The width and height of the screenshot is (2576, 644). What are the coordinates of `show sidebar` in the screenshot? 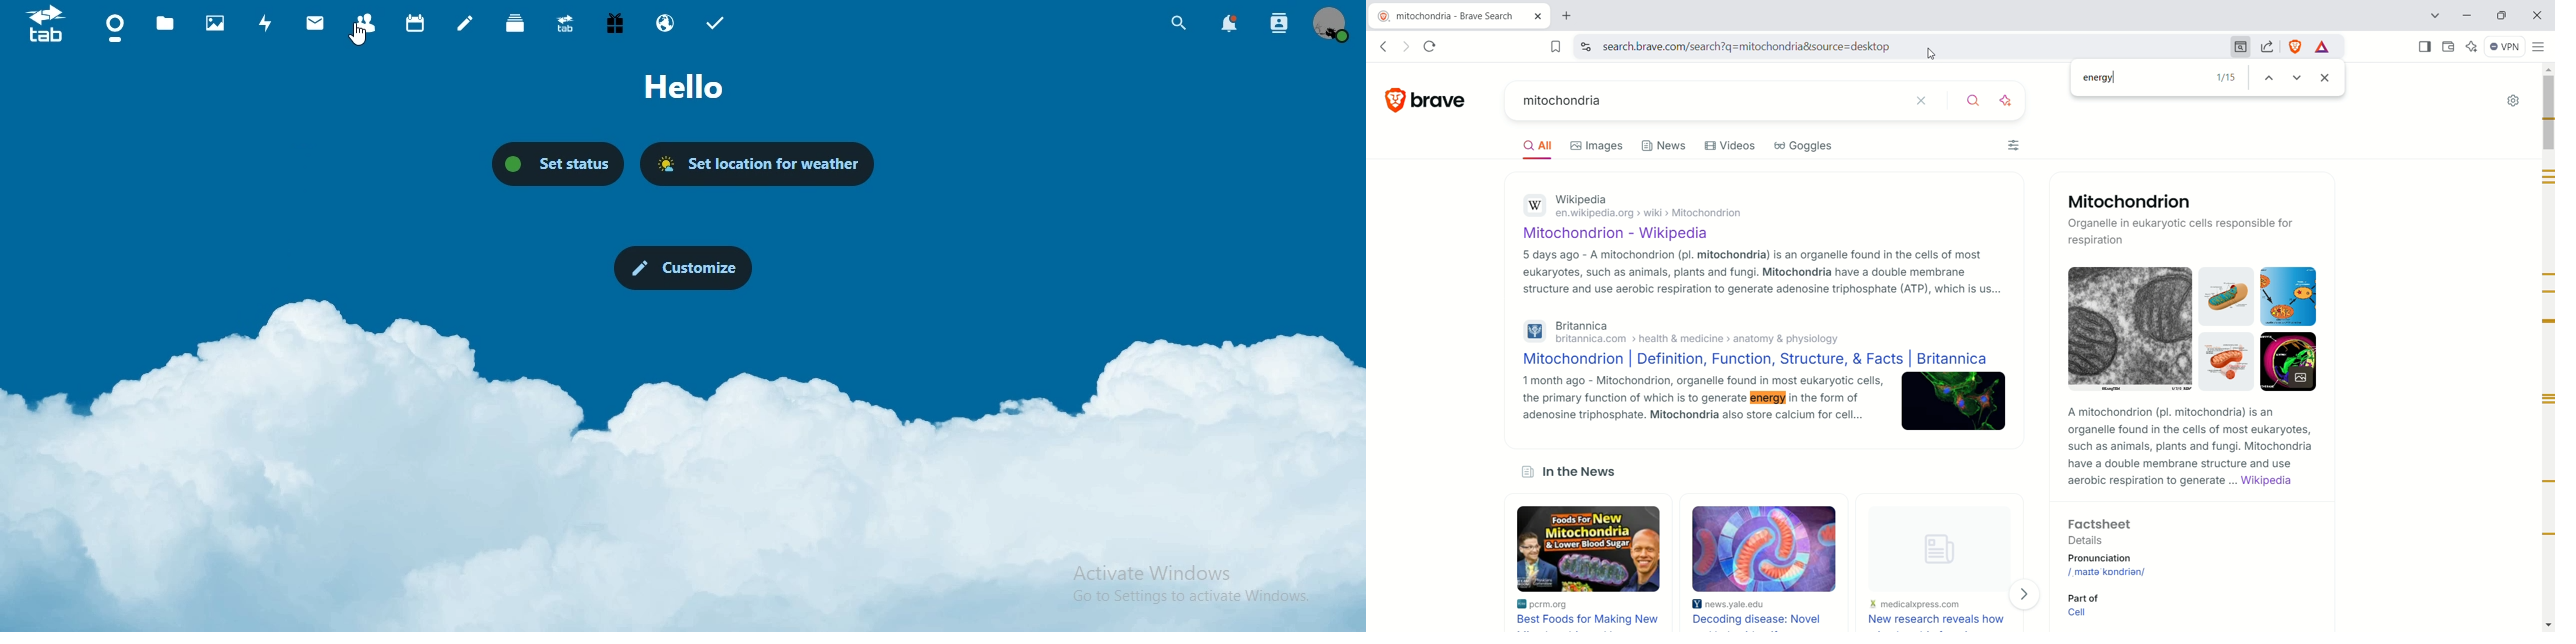 It's located at (2419, 47).